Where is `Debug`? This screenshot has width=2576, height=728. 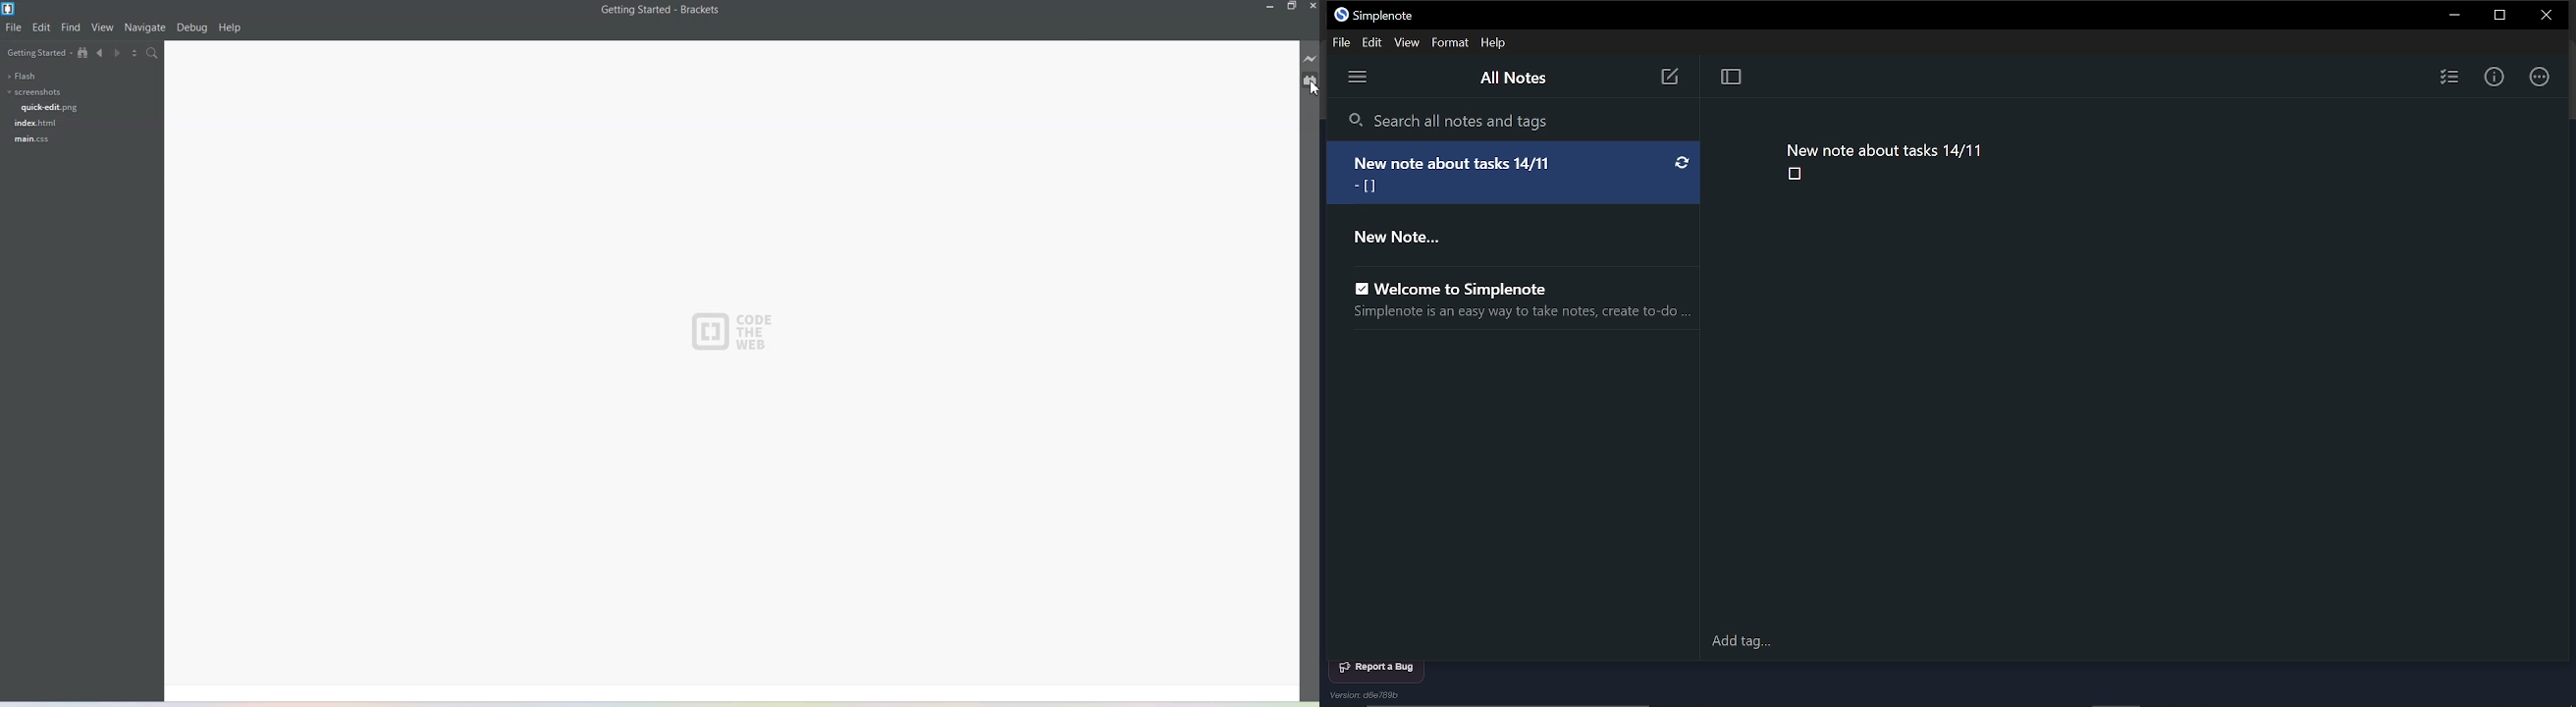 Debug is located at coordinates (192, 28).